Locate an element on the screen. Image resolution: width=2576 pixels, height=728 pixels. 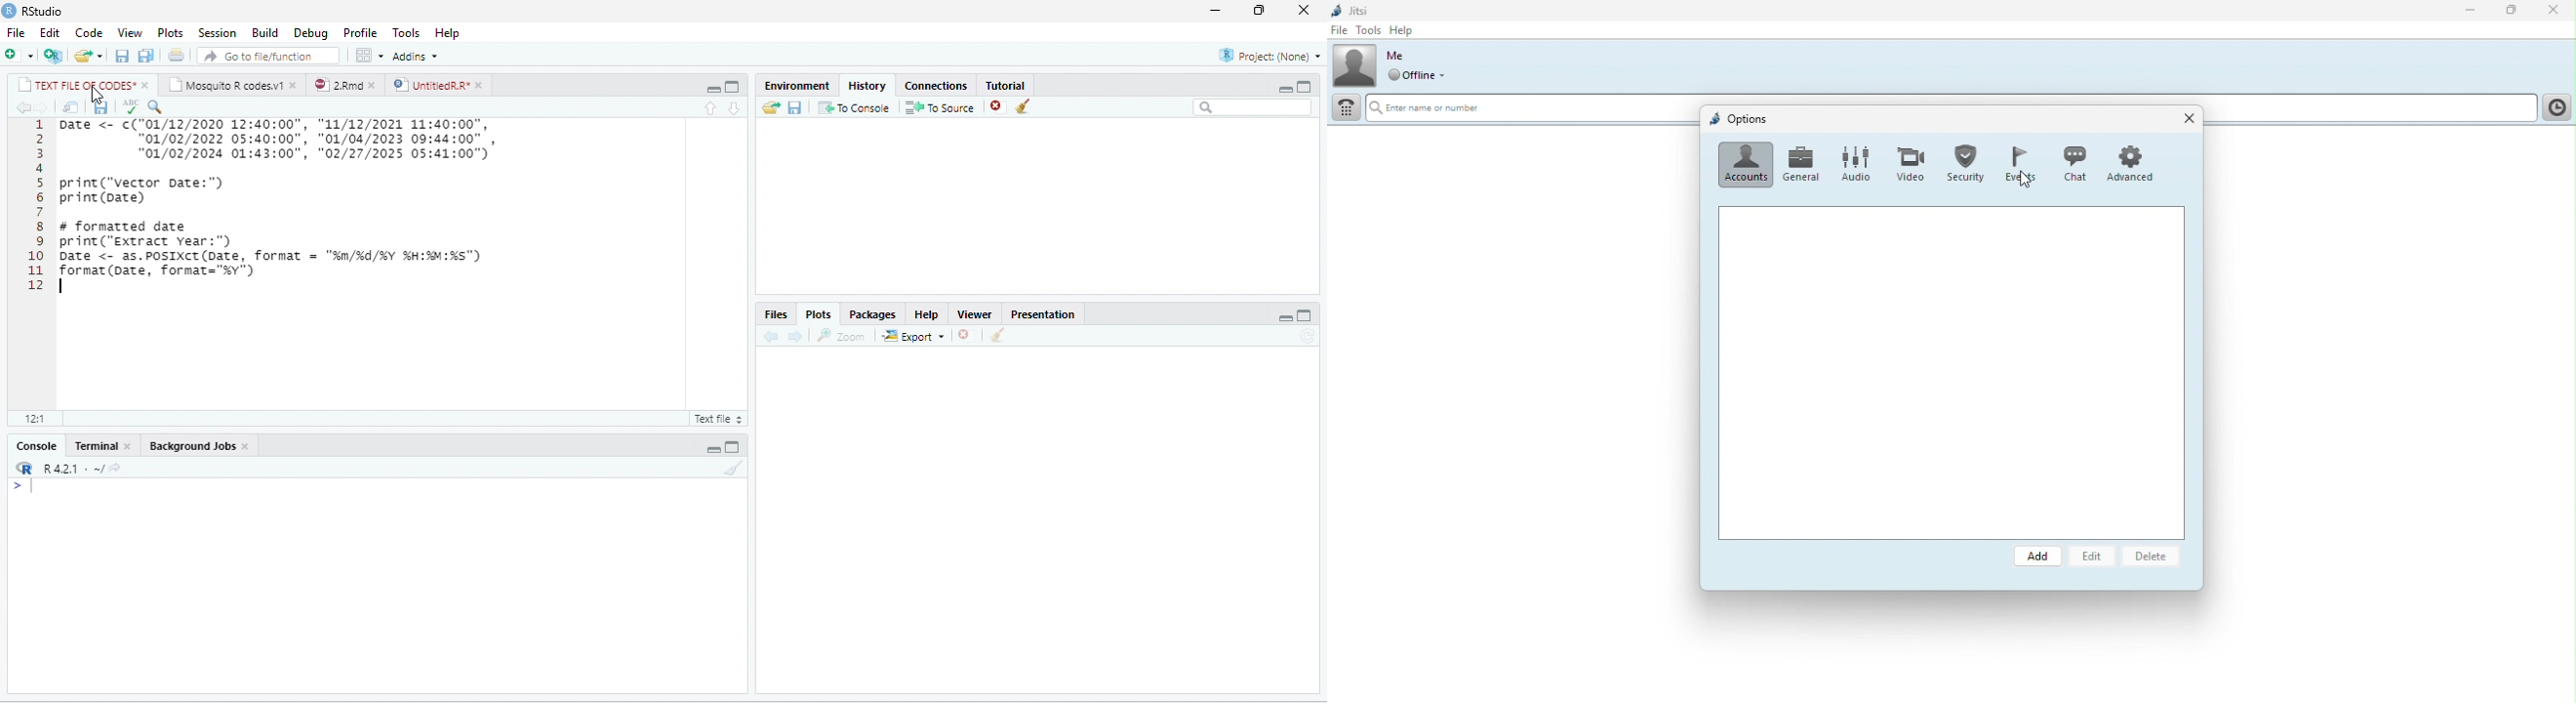
clear is located at coordinates (997, 334).